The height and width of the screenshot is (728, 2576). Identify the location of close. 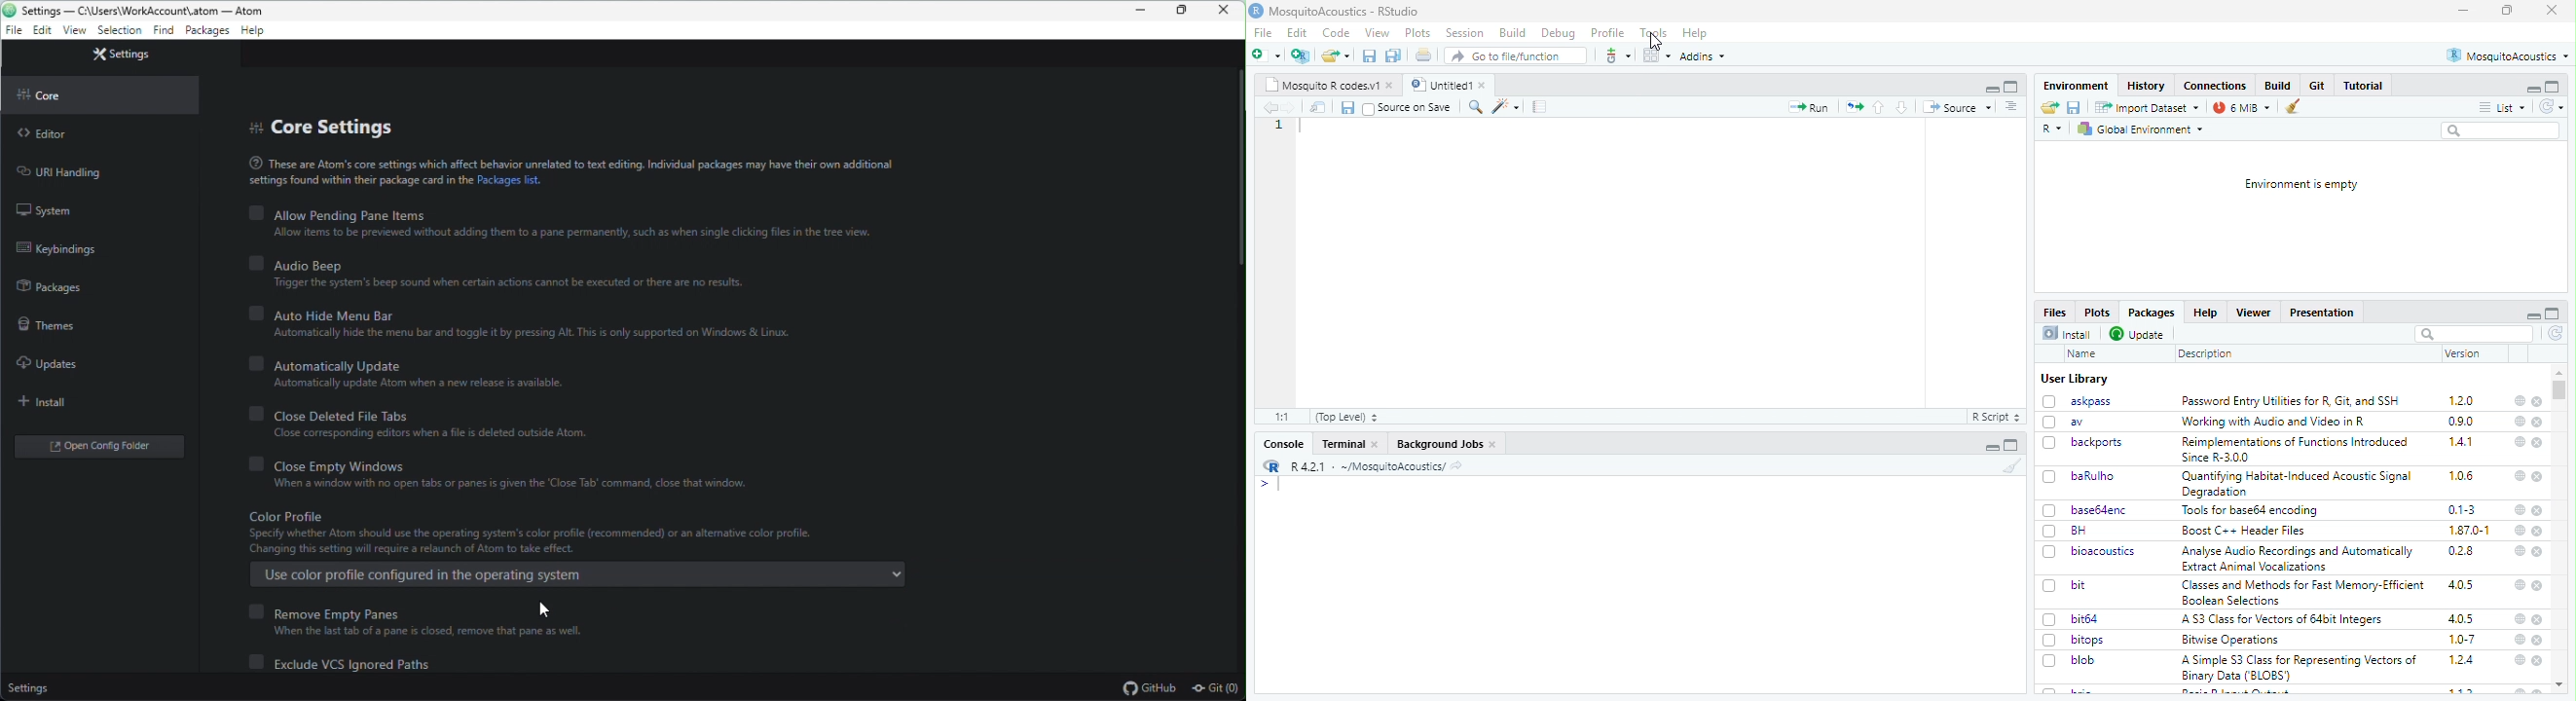
(1493, 445).